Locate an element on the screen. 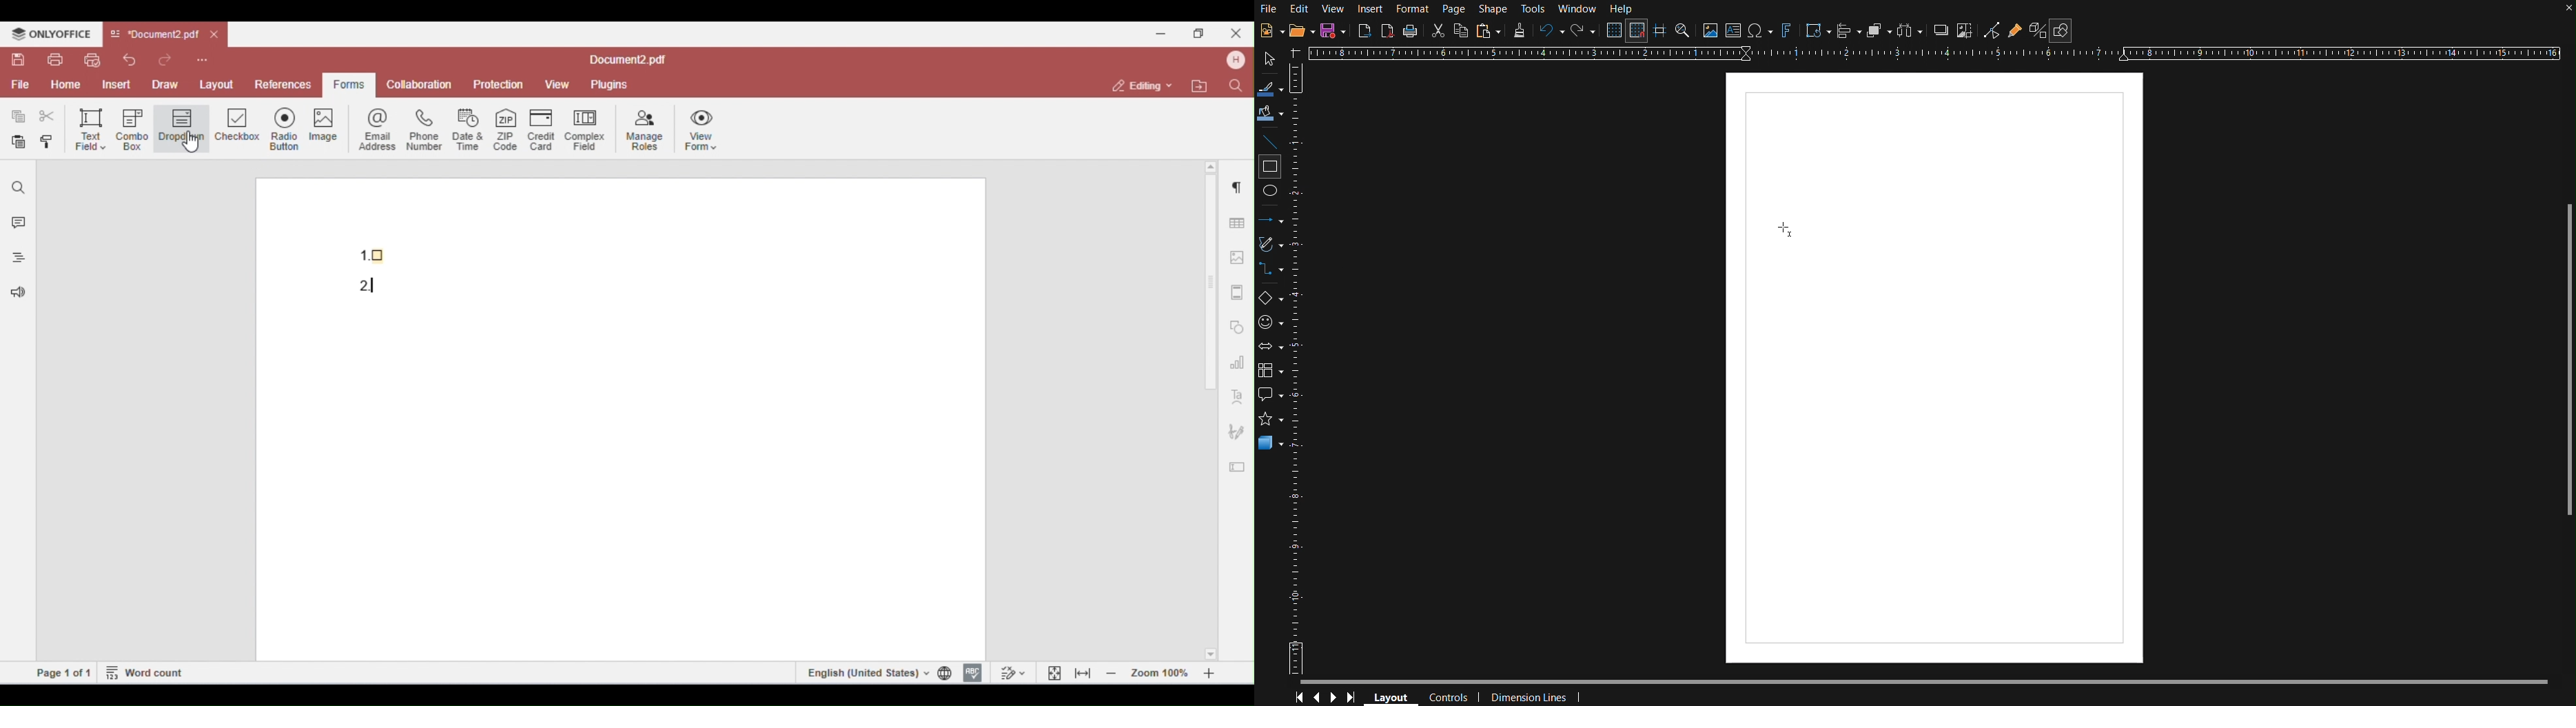 Image resolution: width=2576 pixels, height=728 pixels. Lines and Arrows is located at coordinates (1271, 220).